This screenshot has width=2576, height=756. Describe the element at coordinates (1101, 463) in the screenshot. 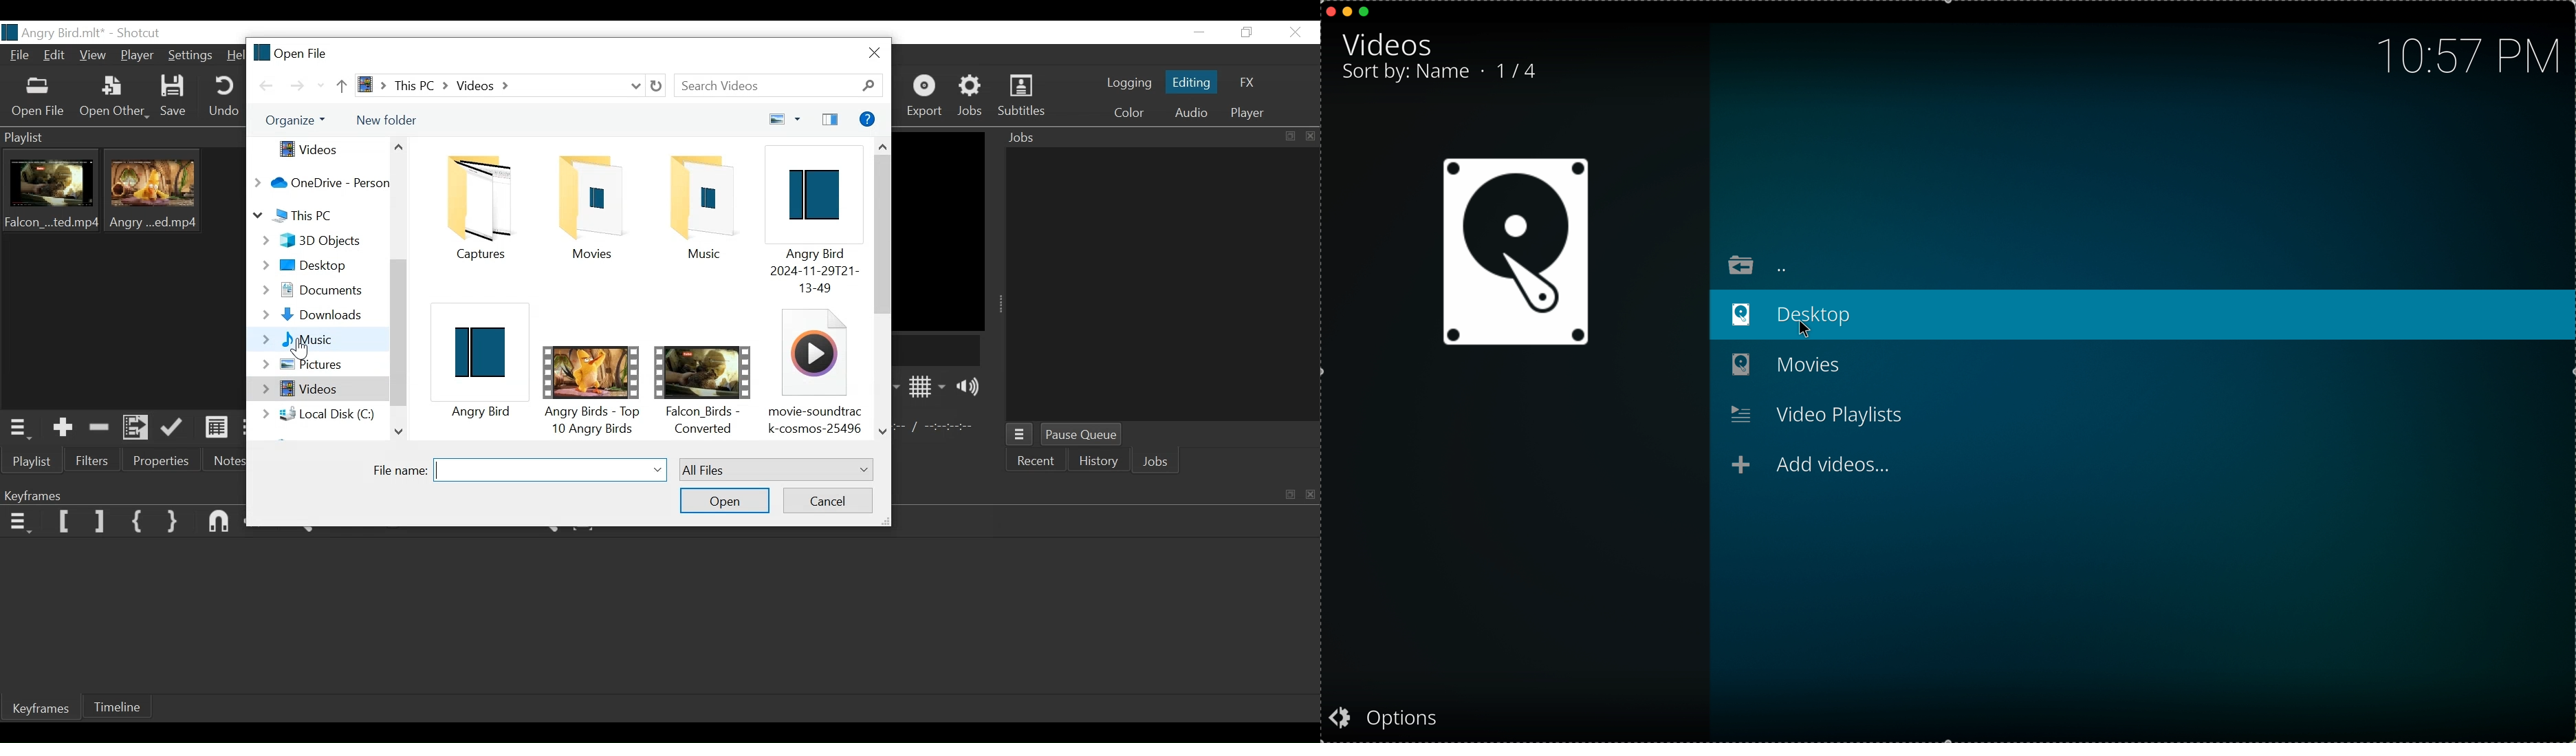

I see `History` at that location.